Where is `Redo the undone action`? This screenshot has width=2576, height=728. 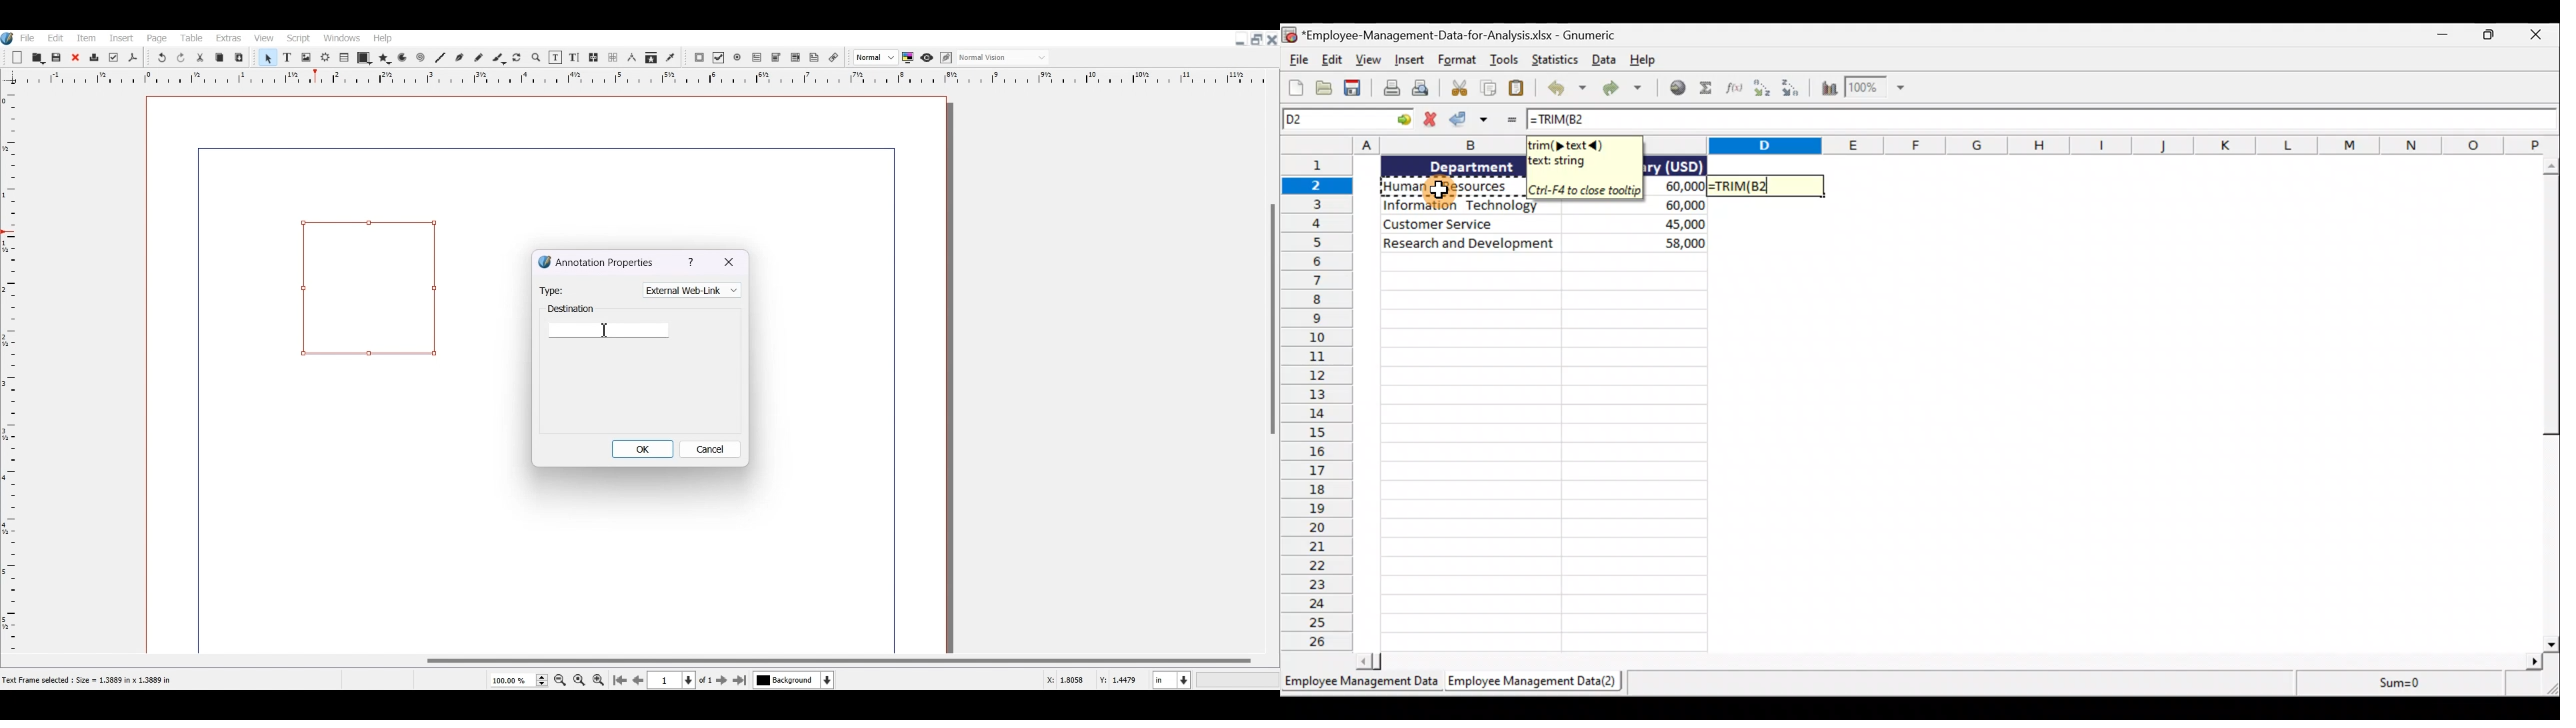
Redo the undone action is located at coordinates (1627, 90).